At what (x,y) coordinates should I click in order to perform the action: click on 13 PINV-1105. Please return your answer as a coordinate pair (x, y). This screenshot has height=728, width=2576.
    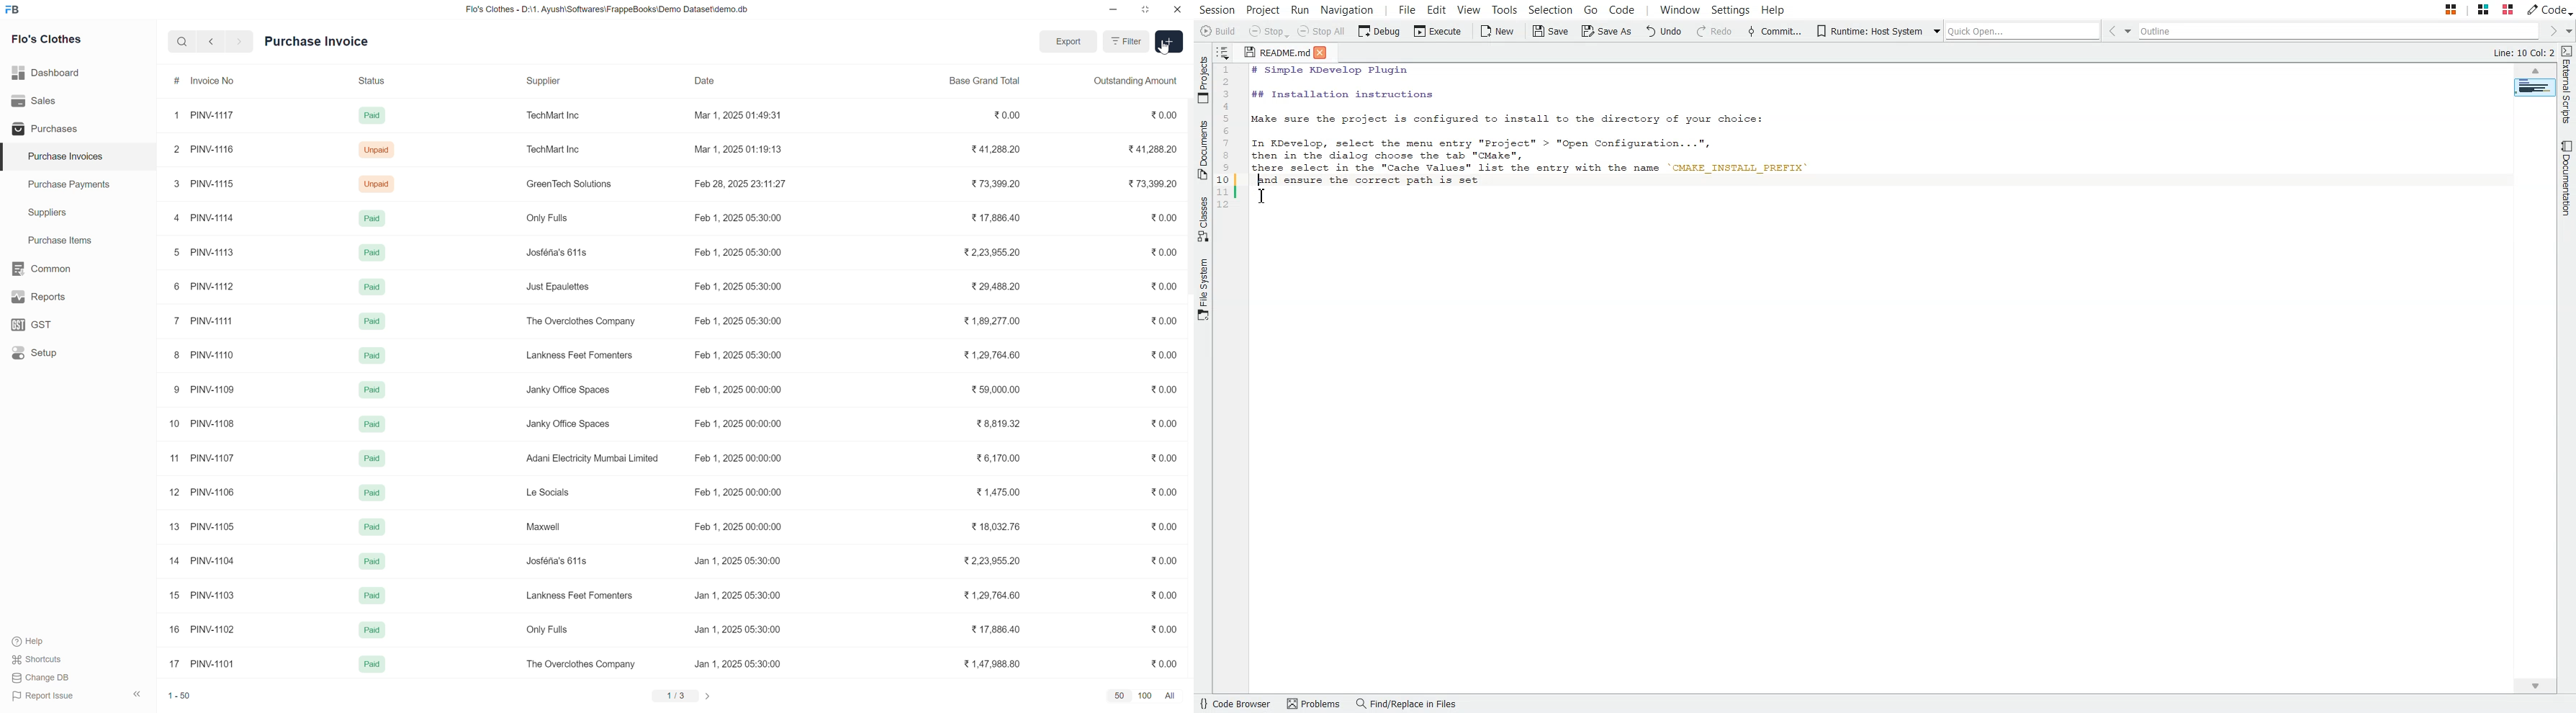
    Looking at the image, I should click on (202, 527).